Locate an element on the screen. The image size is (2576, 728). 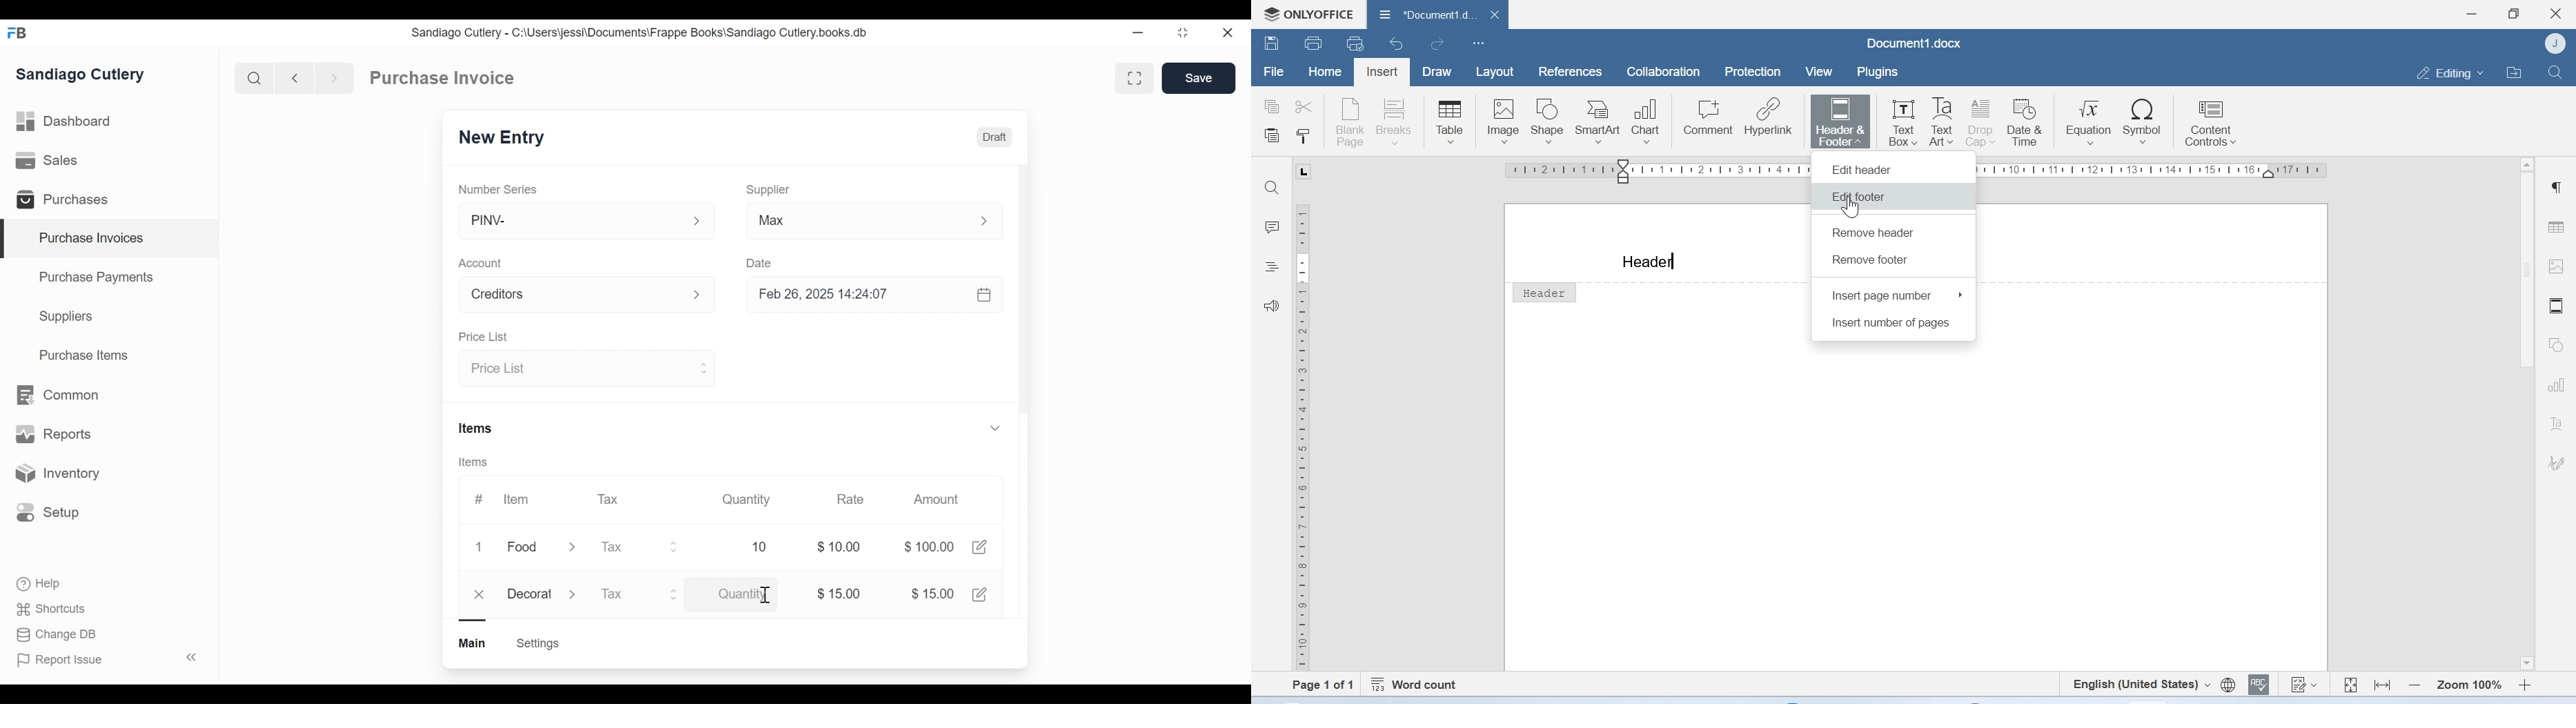
Text Art is located at coordinates (1942, 123).